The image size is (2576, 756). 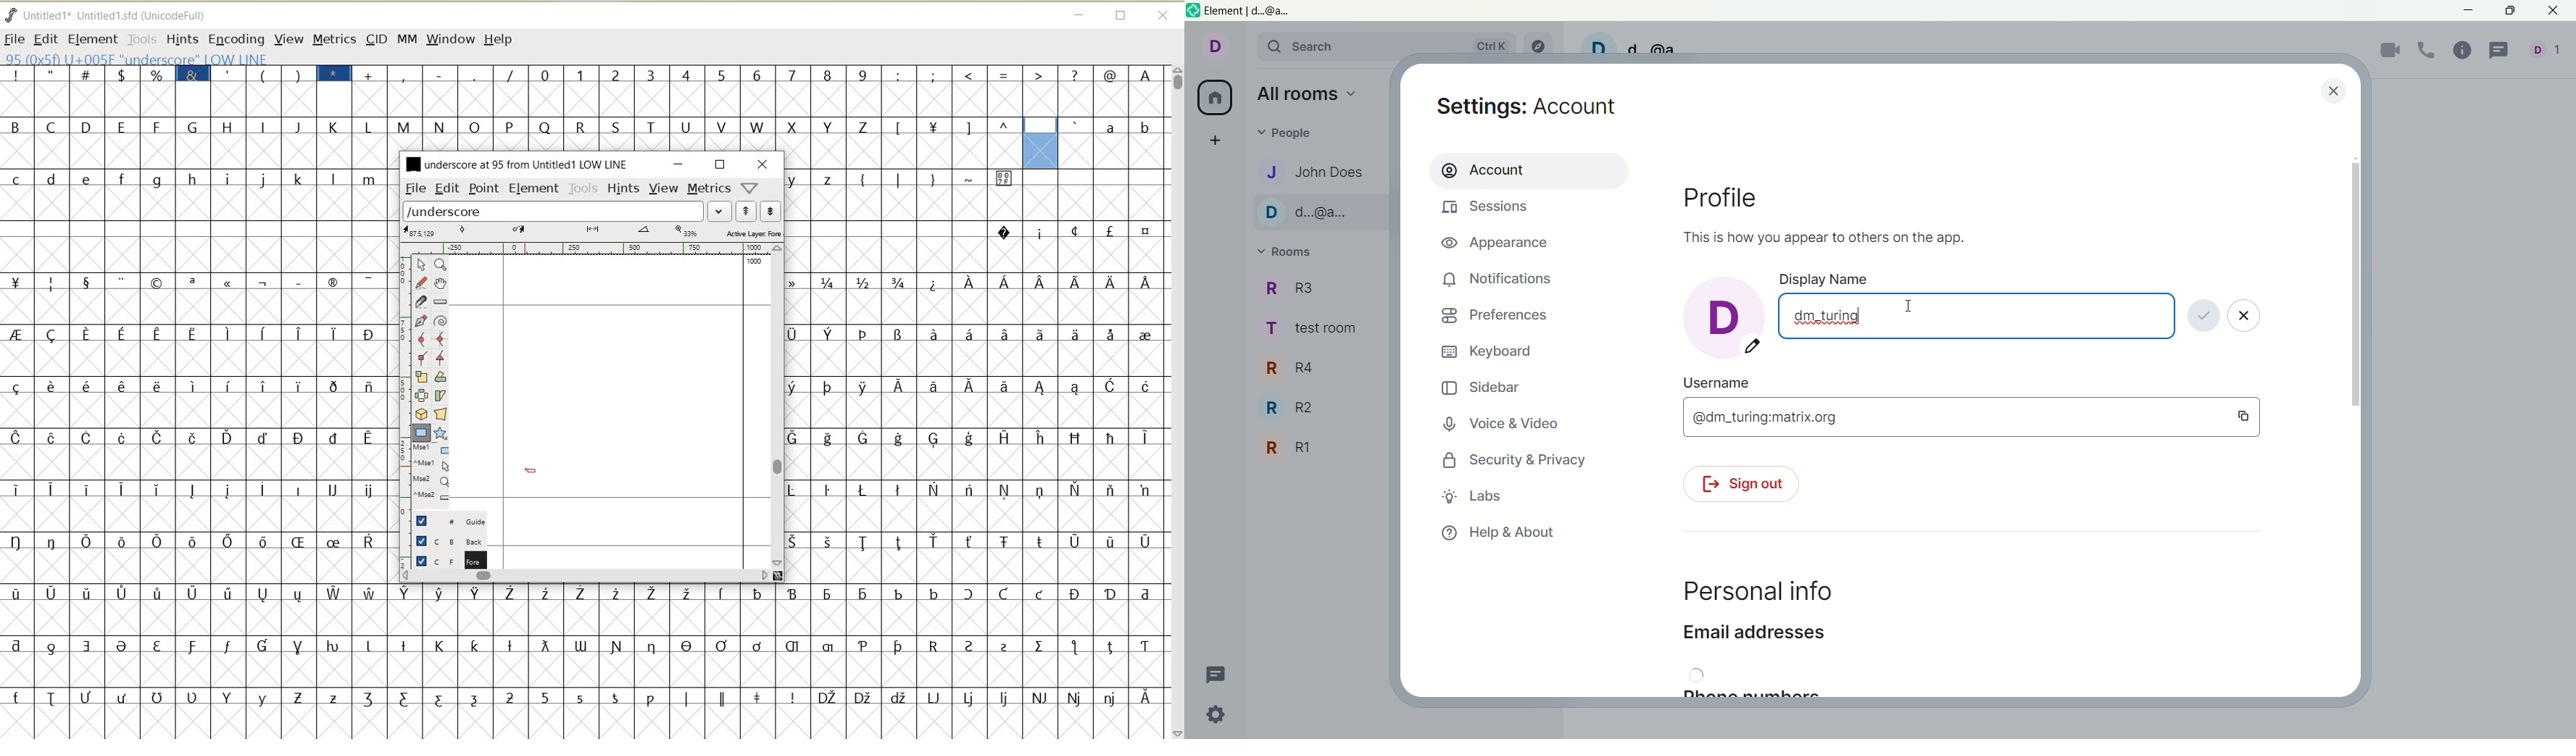 What do you see at coordinates (500, 40) in the screenshot?
I see `HELP` at bounding box center [500, 40].